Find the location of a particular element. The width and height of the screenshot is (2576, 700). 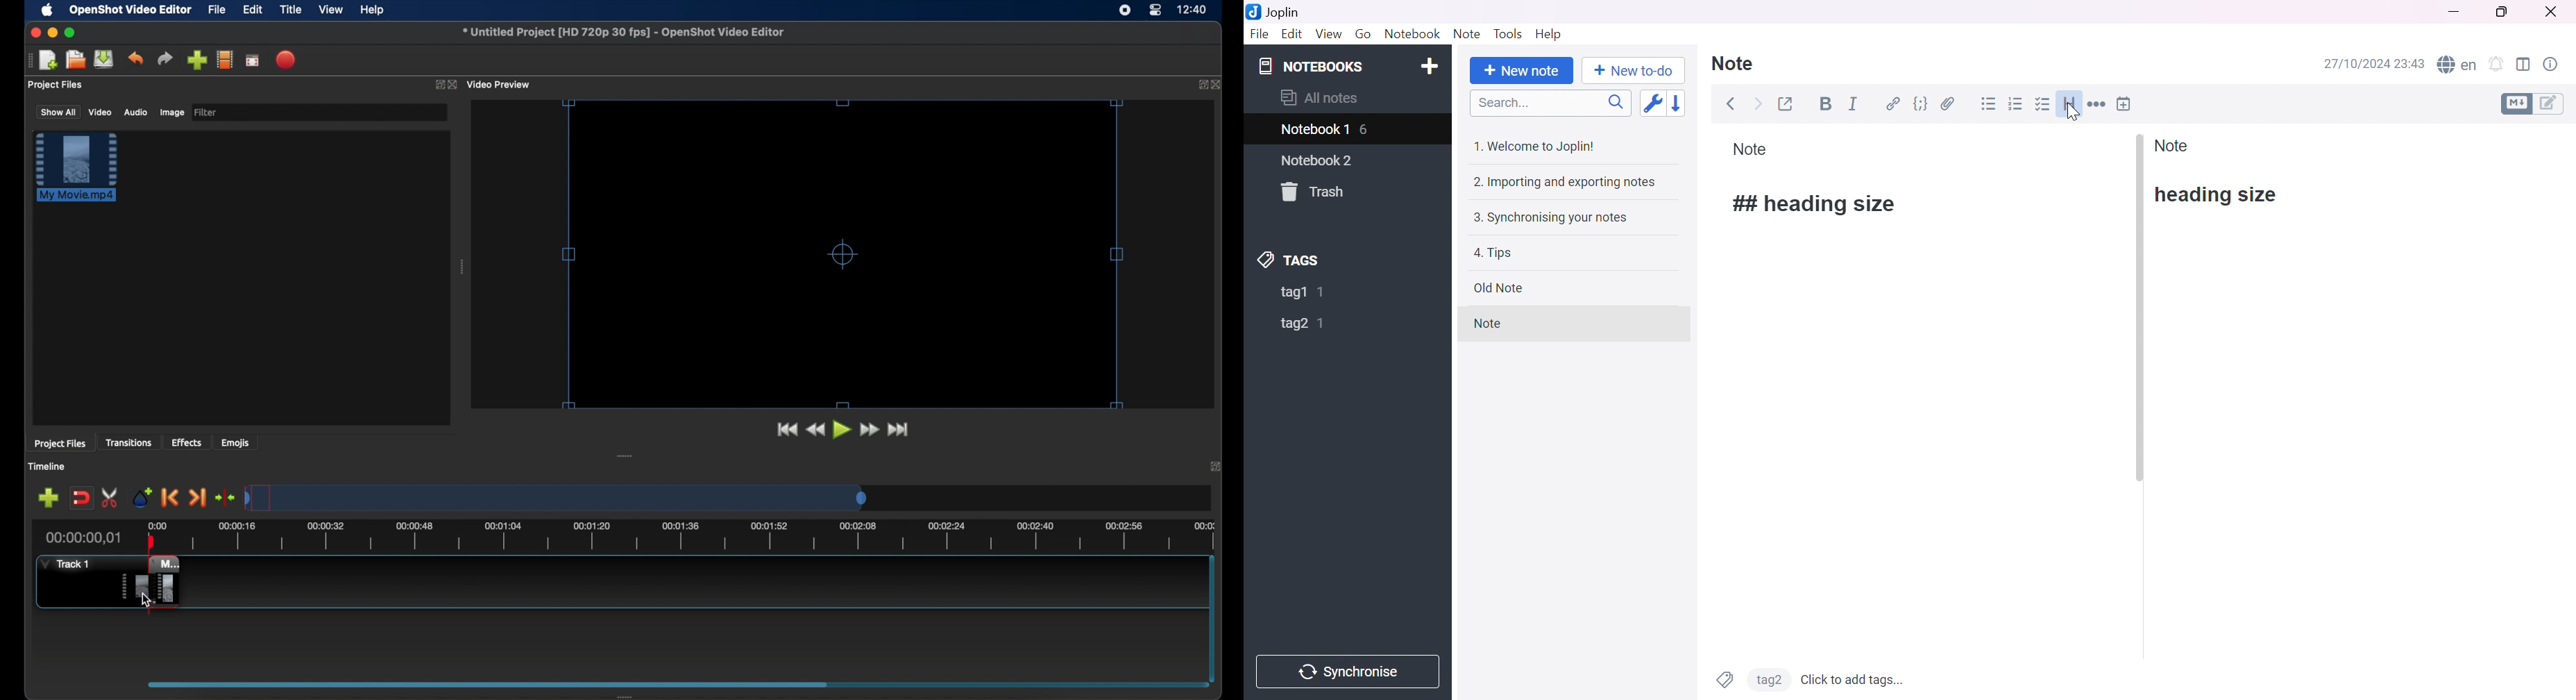

drag handle is located at coordinates (462, 268).